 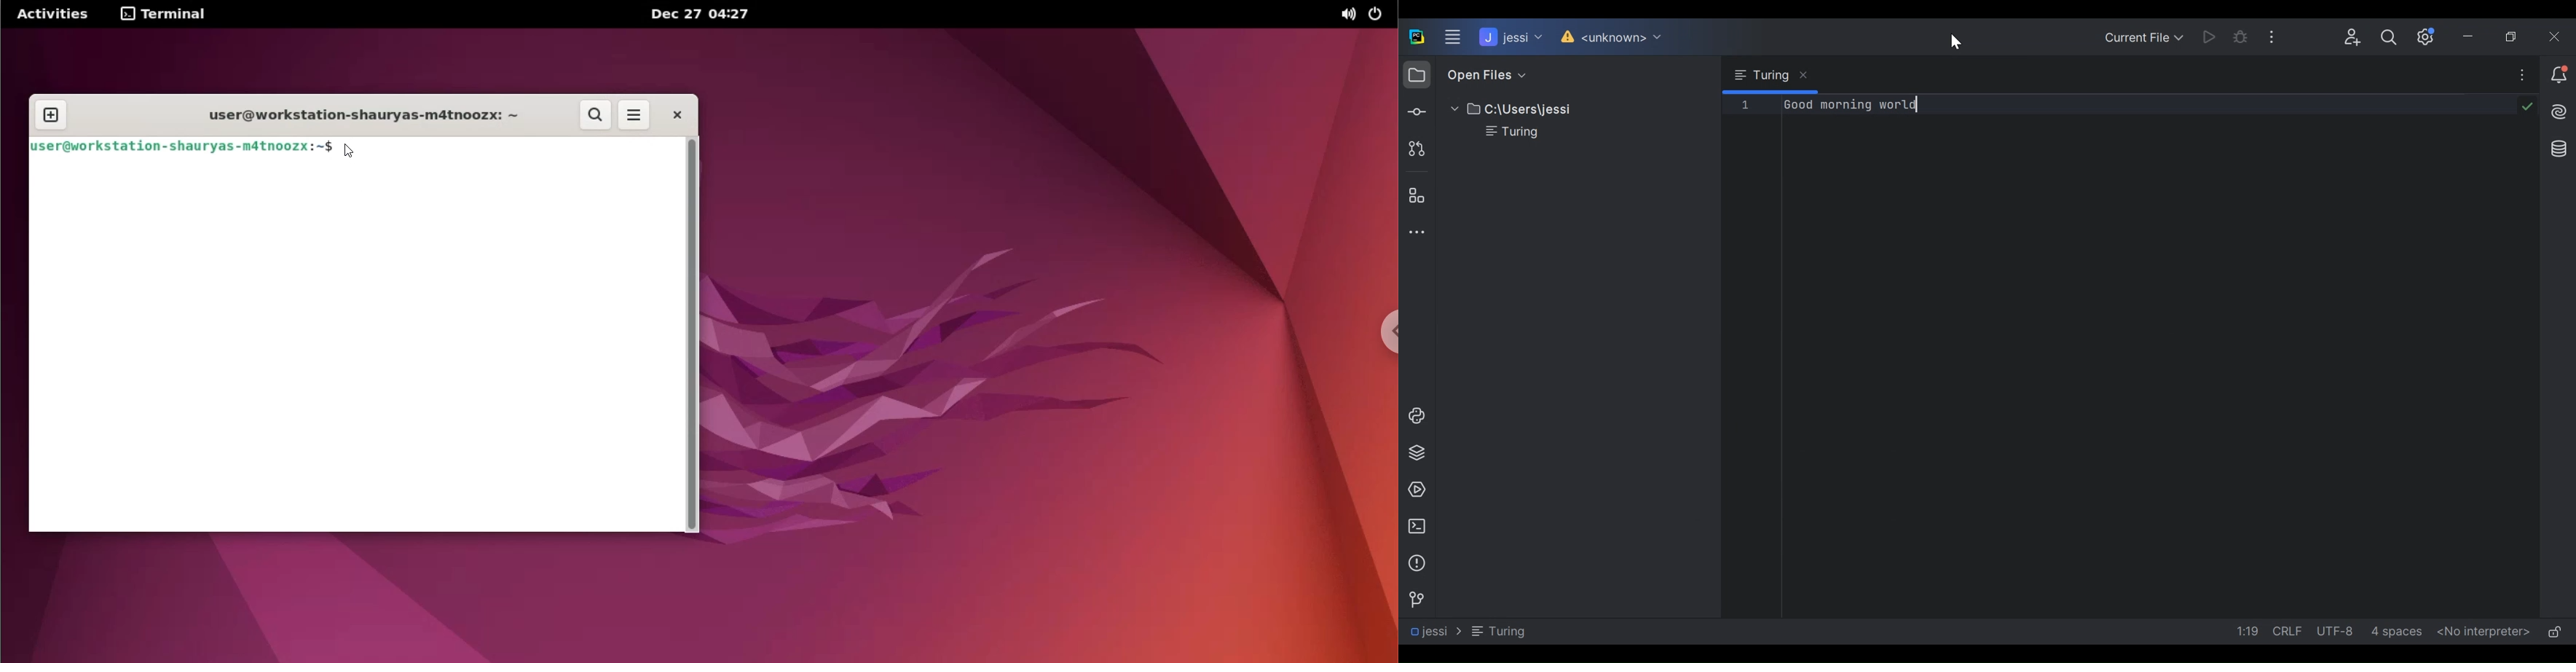 I want to click on Navigation, so click(x=1466, y=631).